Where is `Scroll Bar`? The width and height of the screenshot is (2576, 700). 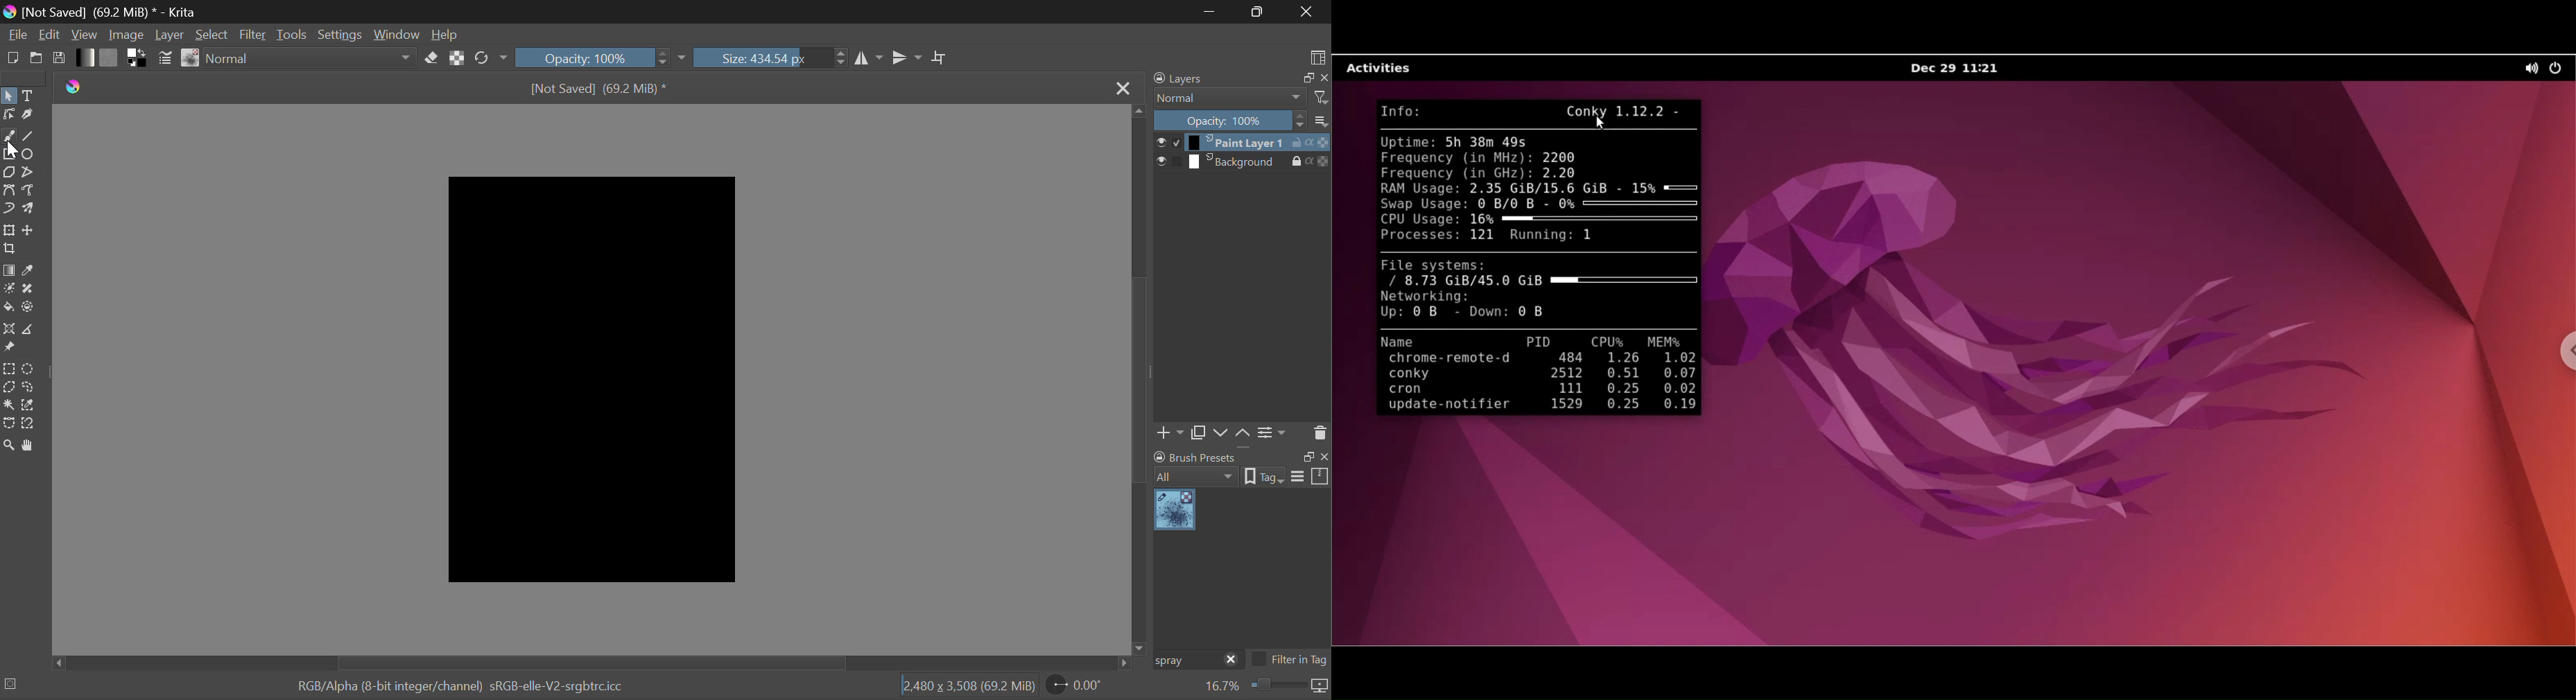 Scroll Bar is located at coordinates (595, 662).